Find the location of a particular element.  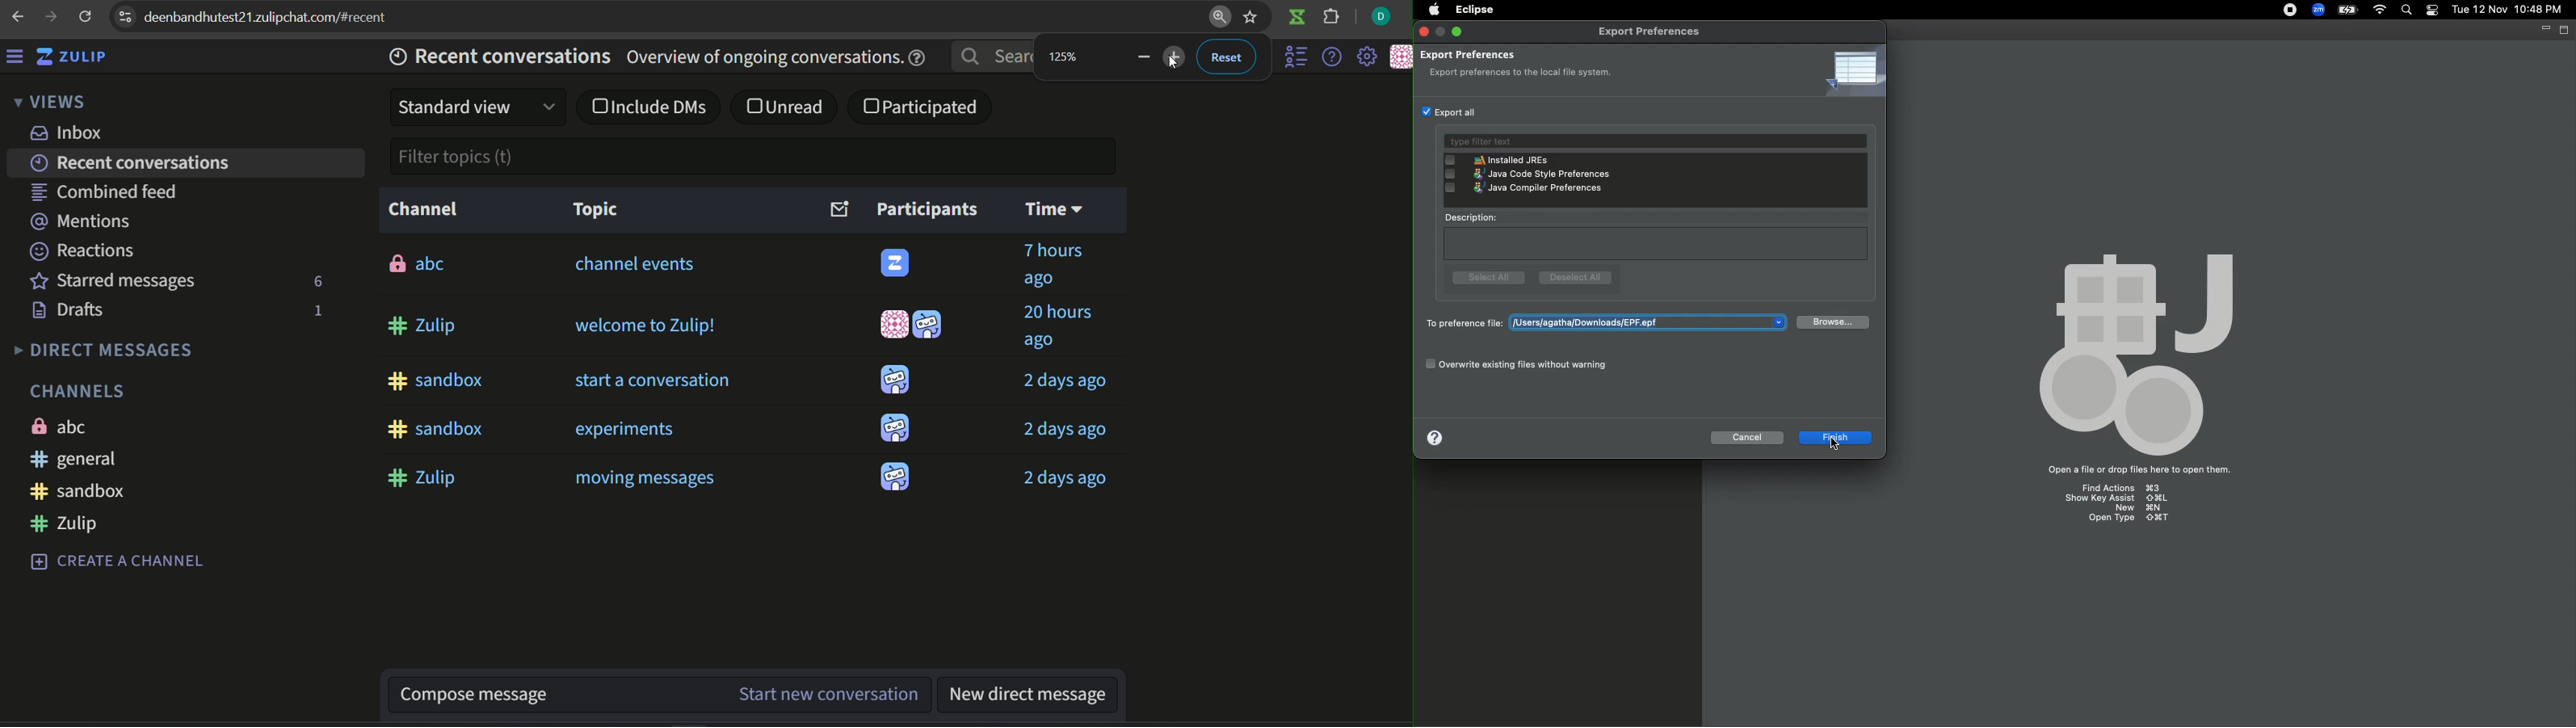

text is located at coordinates (78, 389).